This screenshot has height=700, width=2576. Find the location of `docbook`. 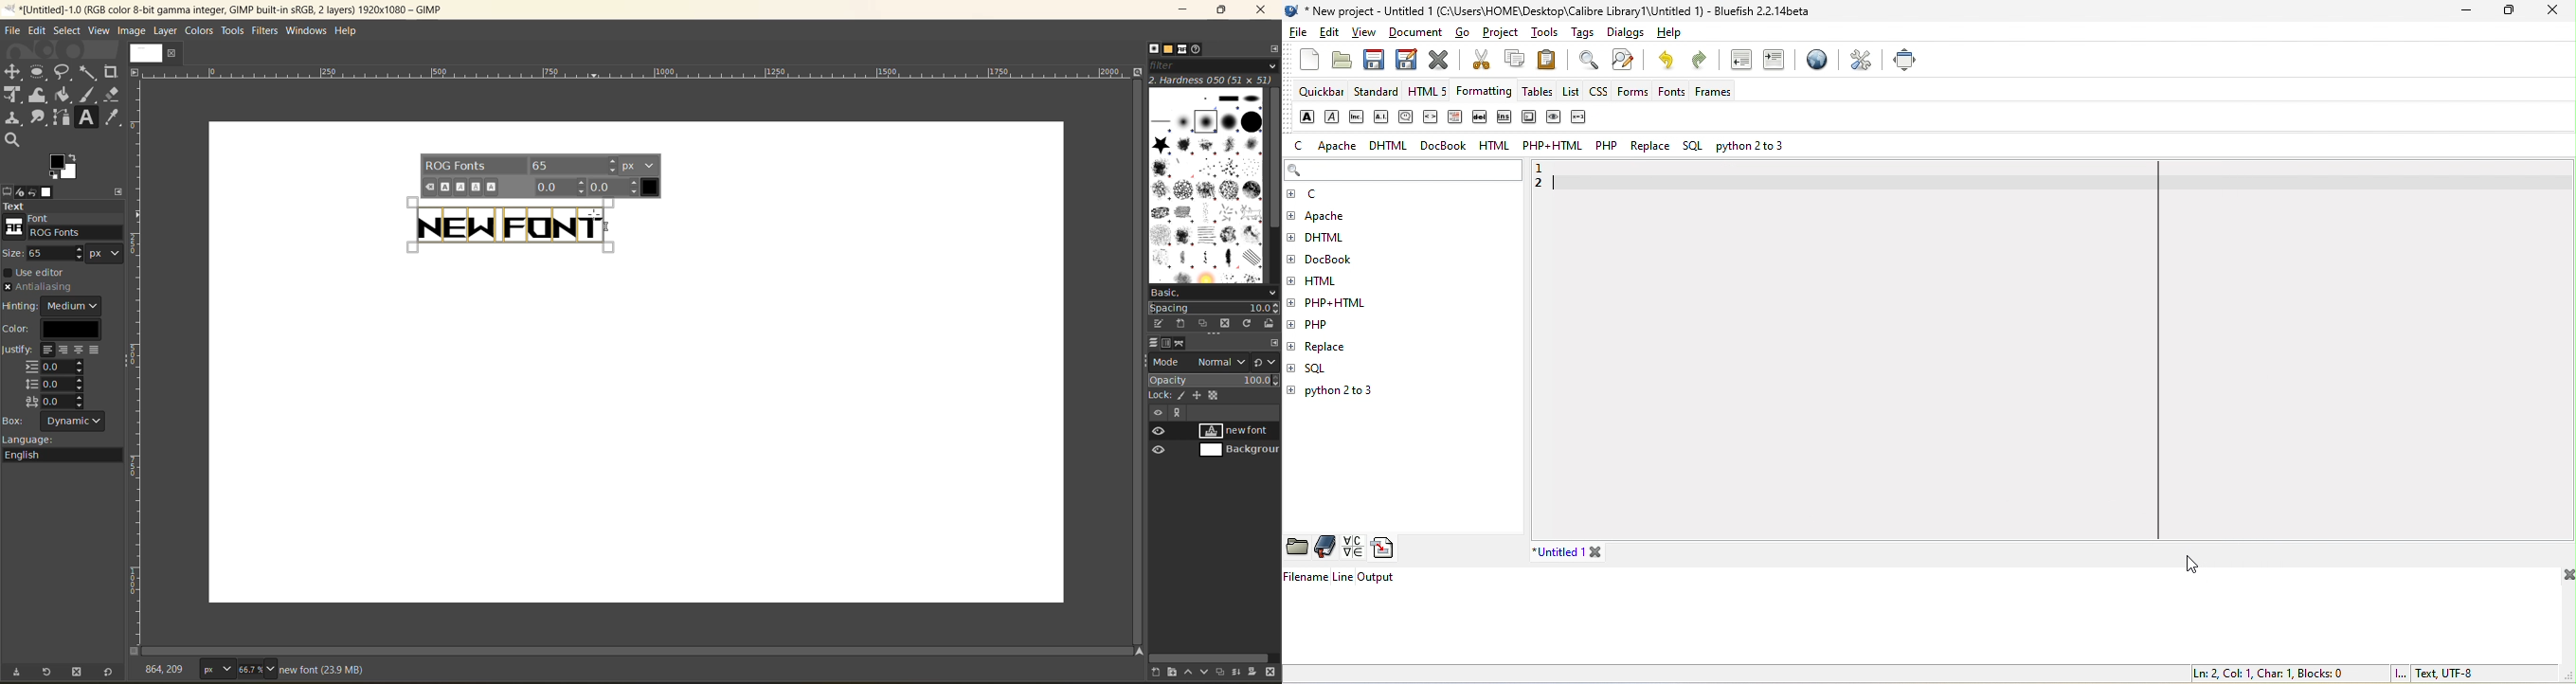

docbook is located at coordinates (1339, 261).